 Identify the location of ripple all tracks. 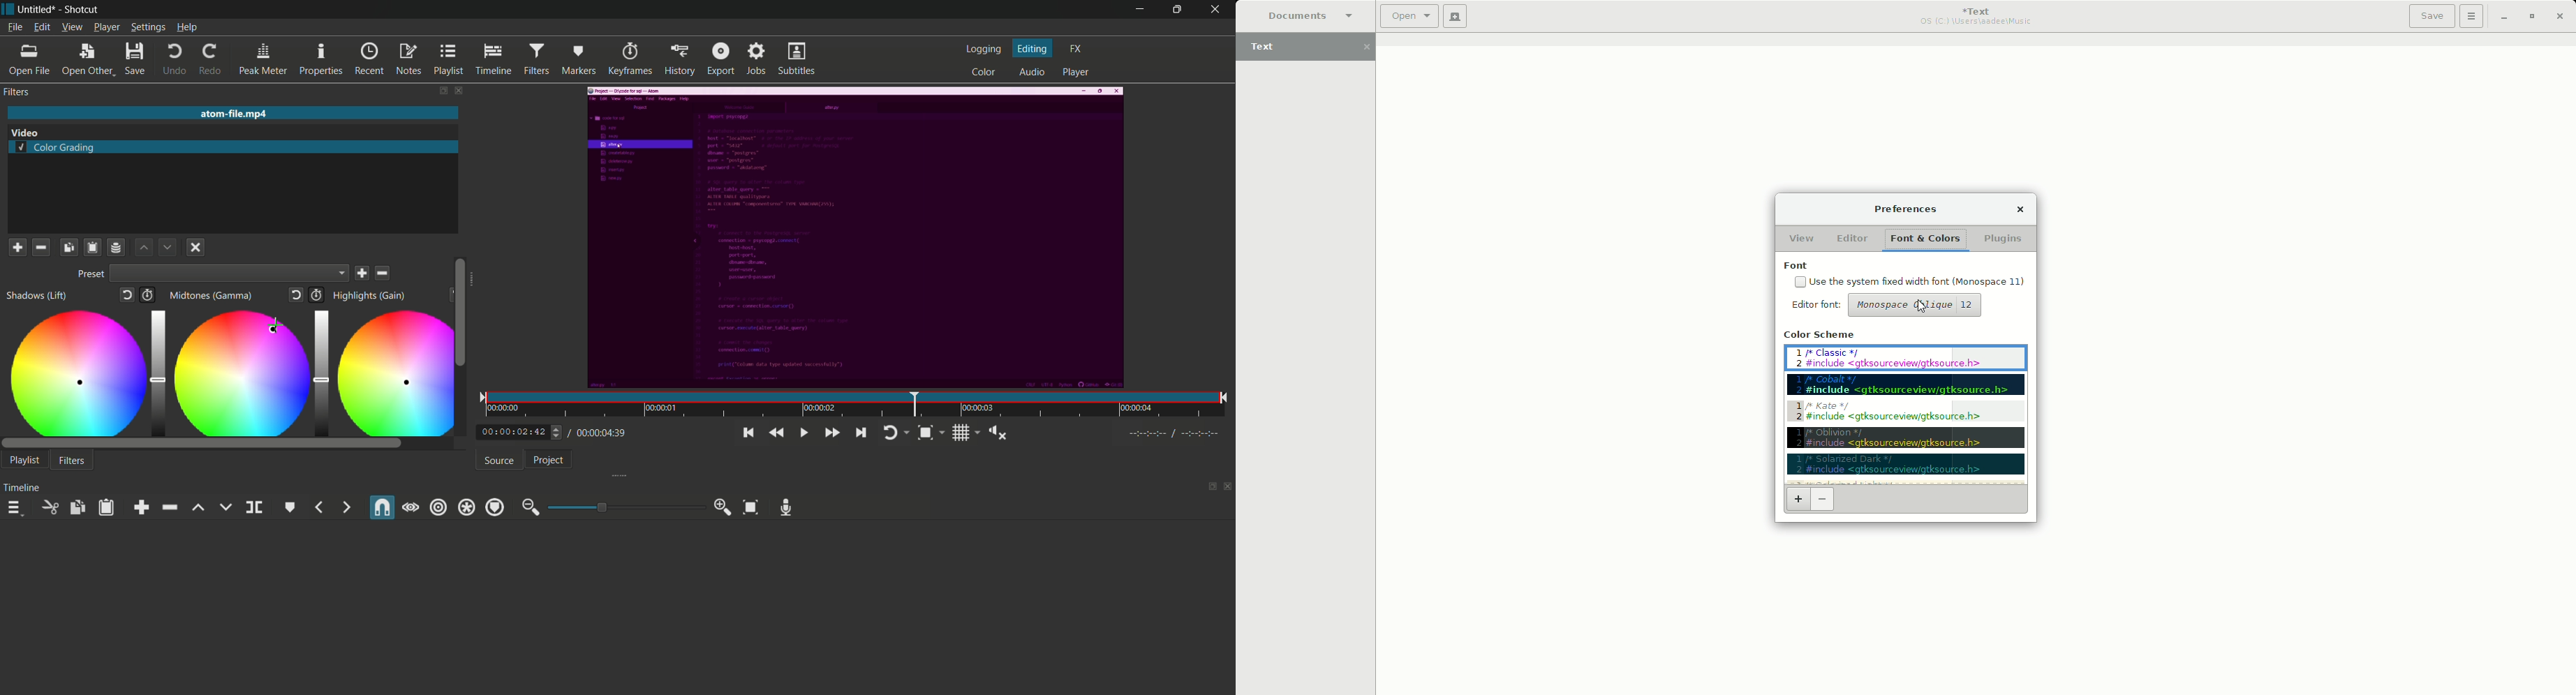
(466, 508).